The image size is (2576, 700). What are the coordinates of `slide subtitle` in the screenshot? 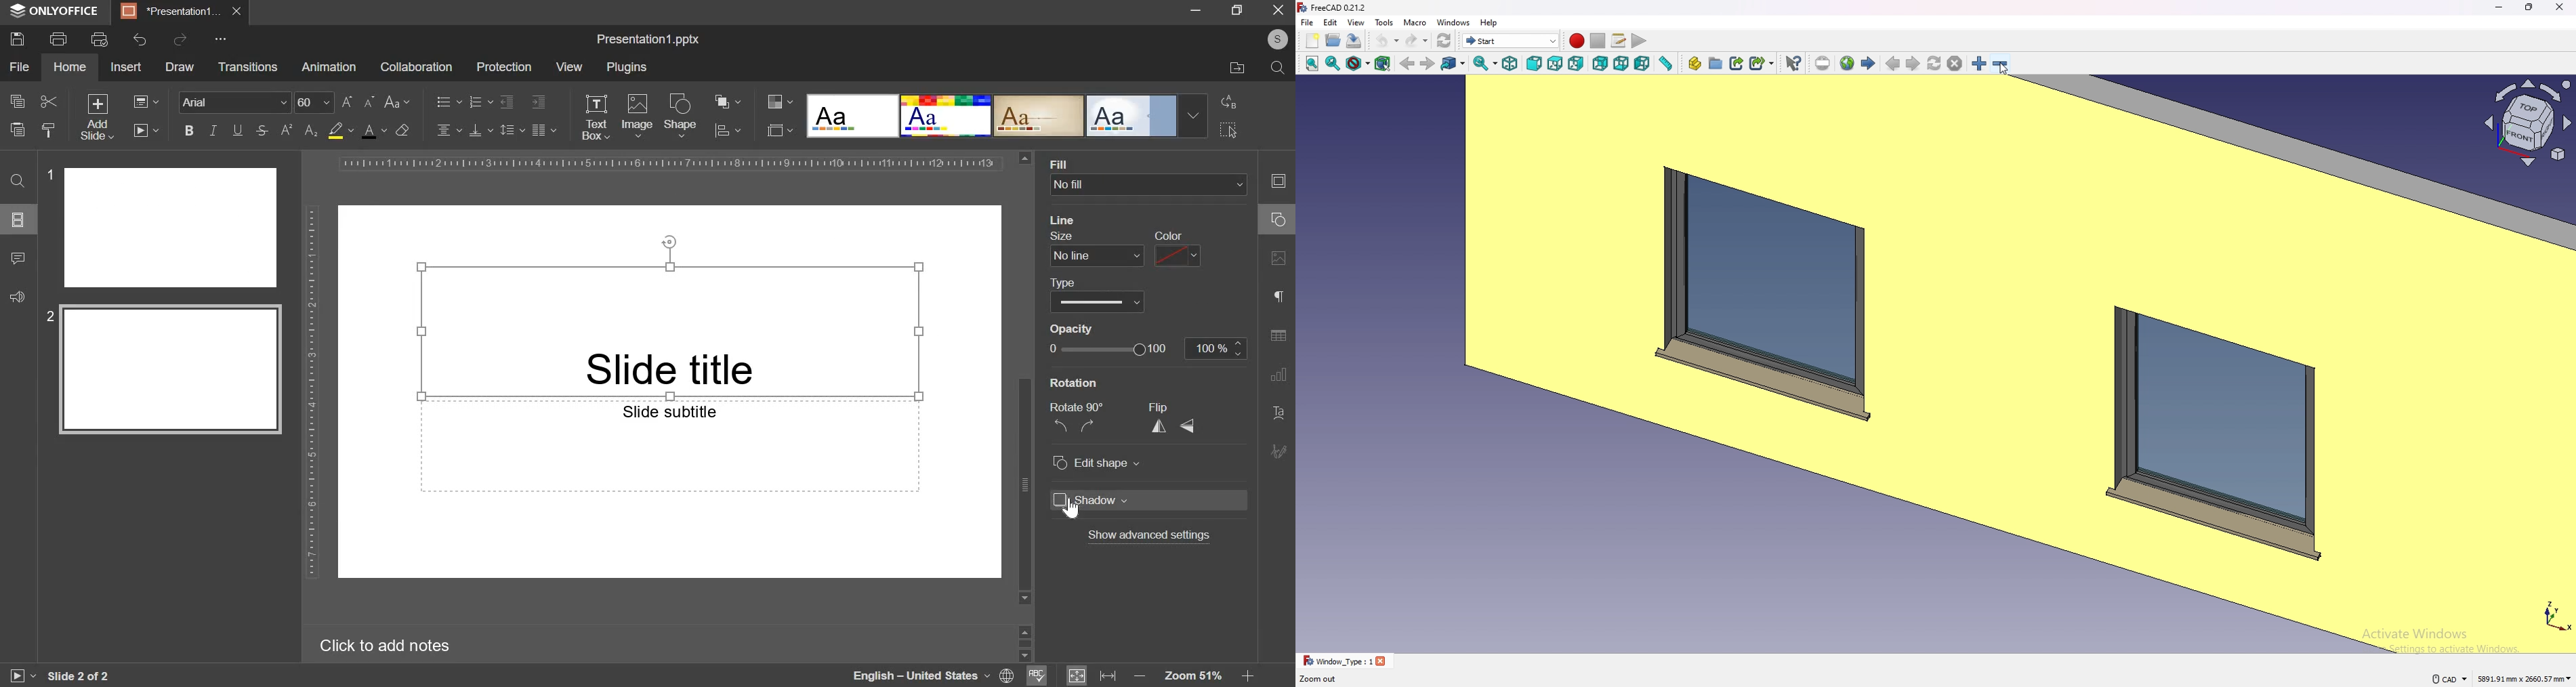 It's located at (669, 446).